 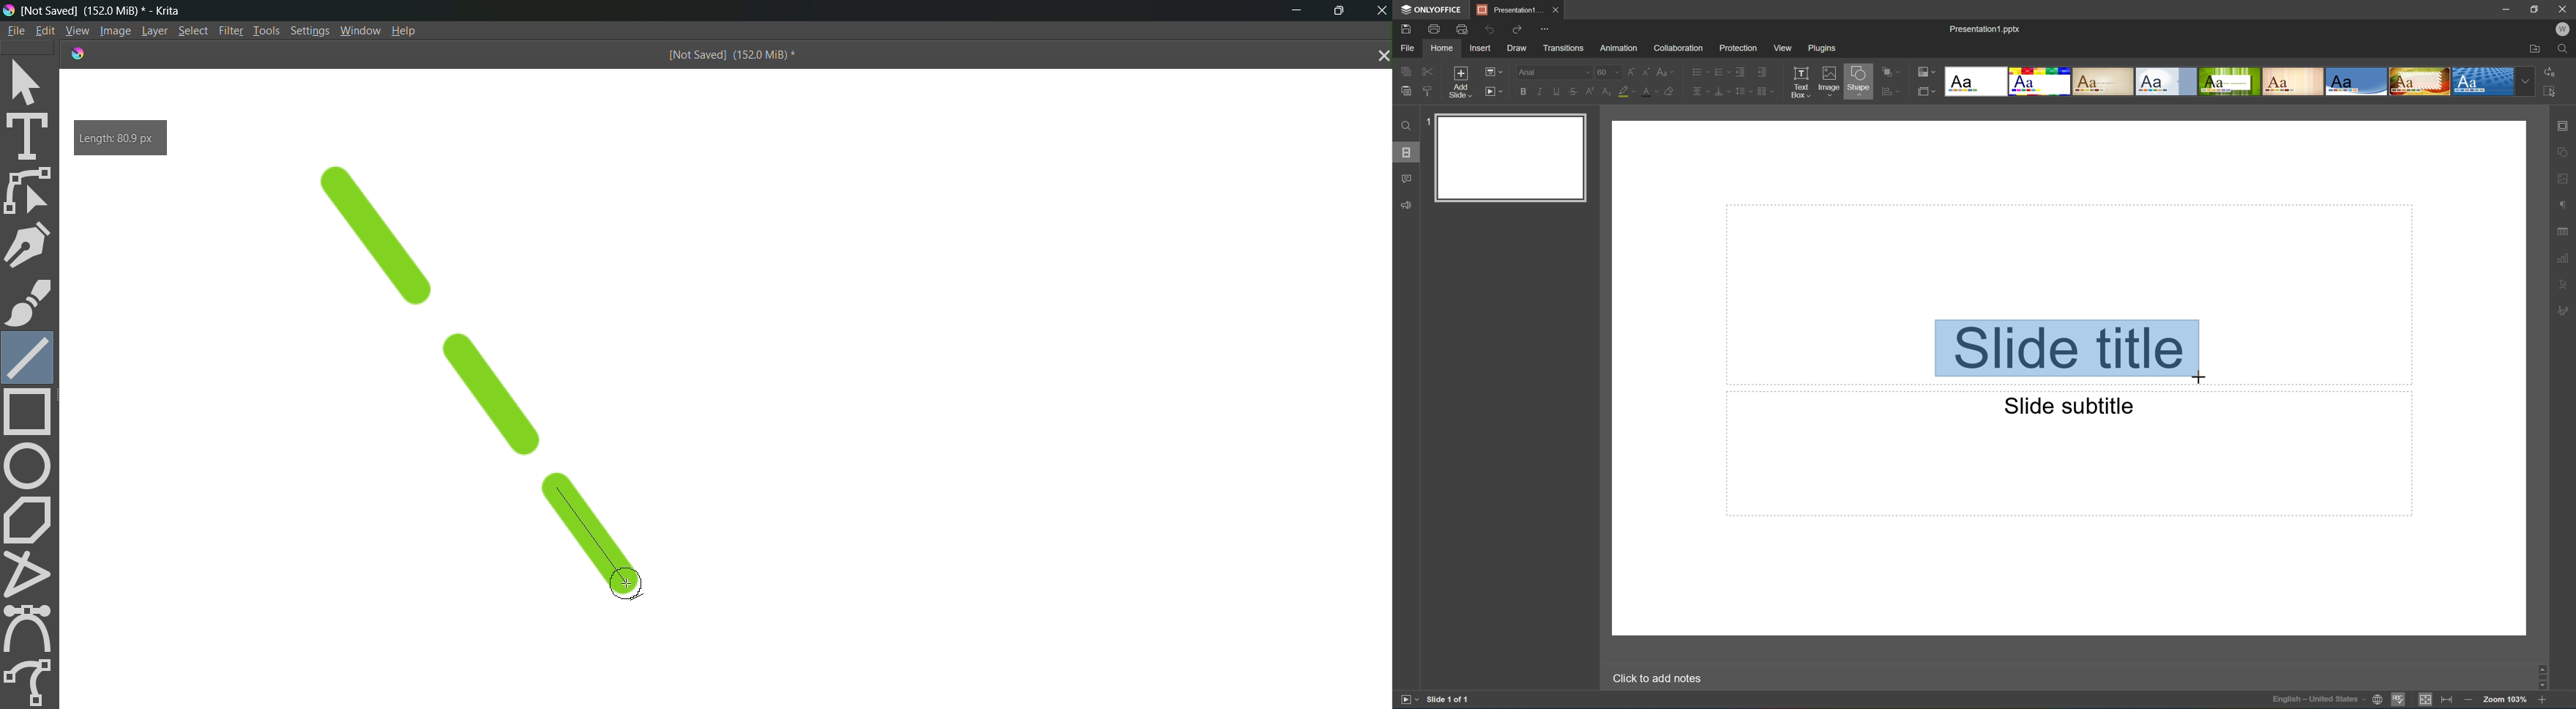 What do you see at coordinates (1451, 700) in the screenshot?
I see `Slide 1 of 1` at bounding box center [1451, 700].